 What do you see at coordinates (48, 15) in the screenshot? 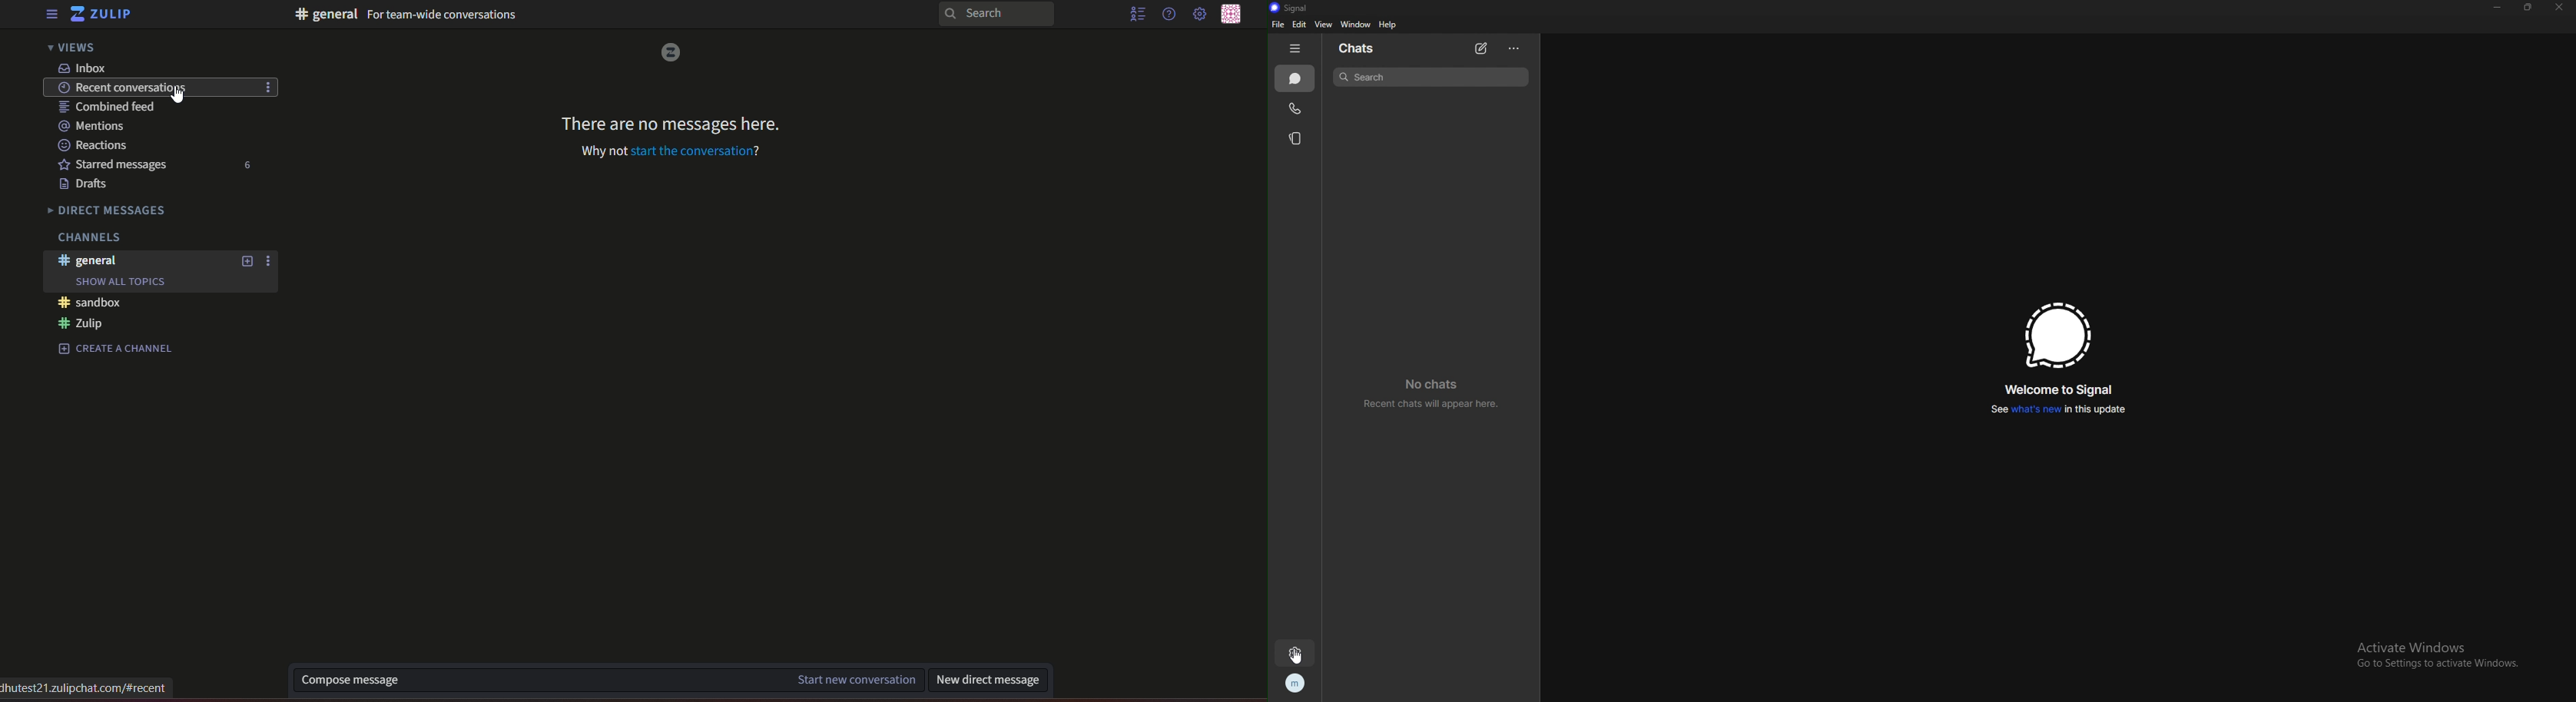
I see `Menu` at bounding box center [48, 15].